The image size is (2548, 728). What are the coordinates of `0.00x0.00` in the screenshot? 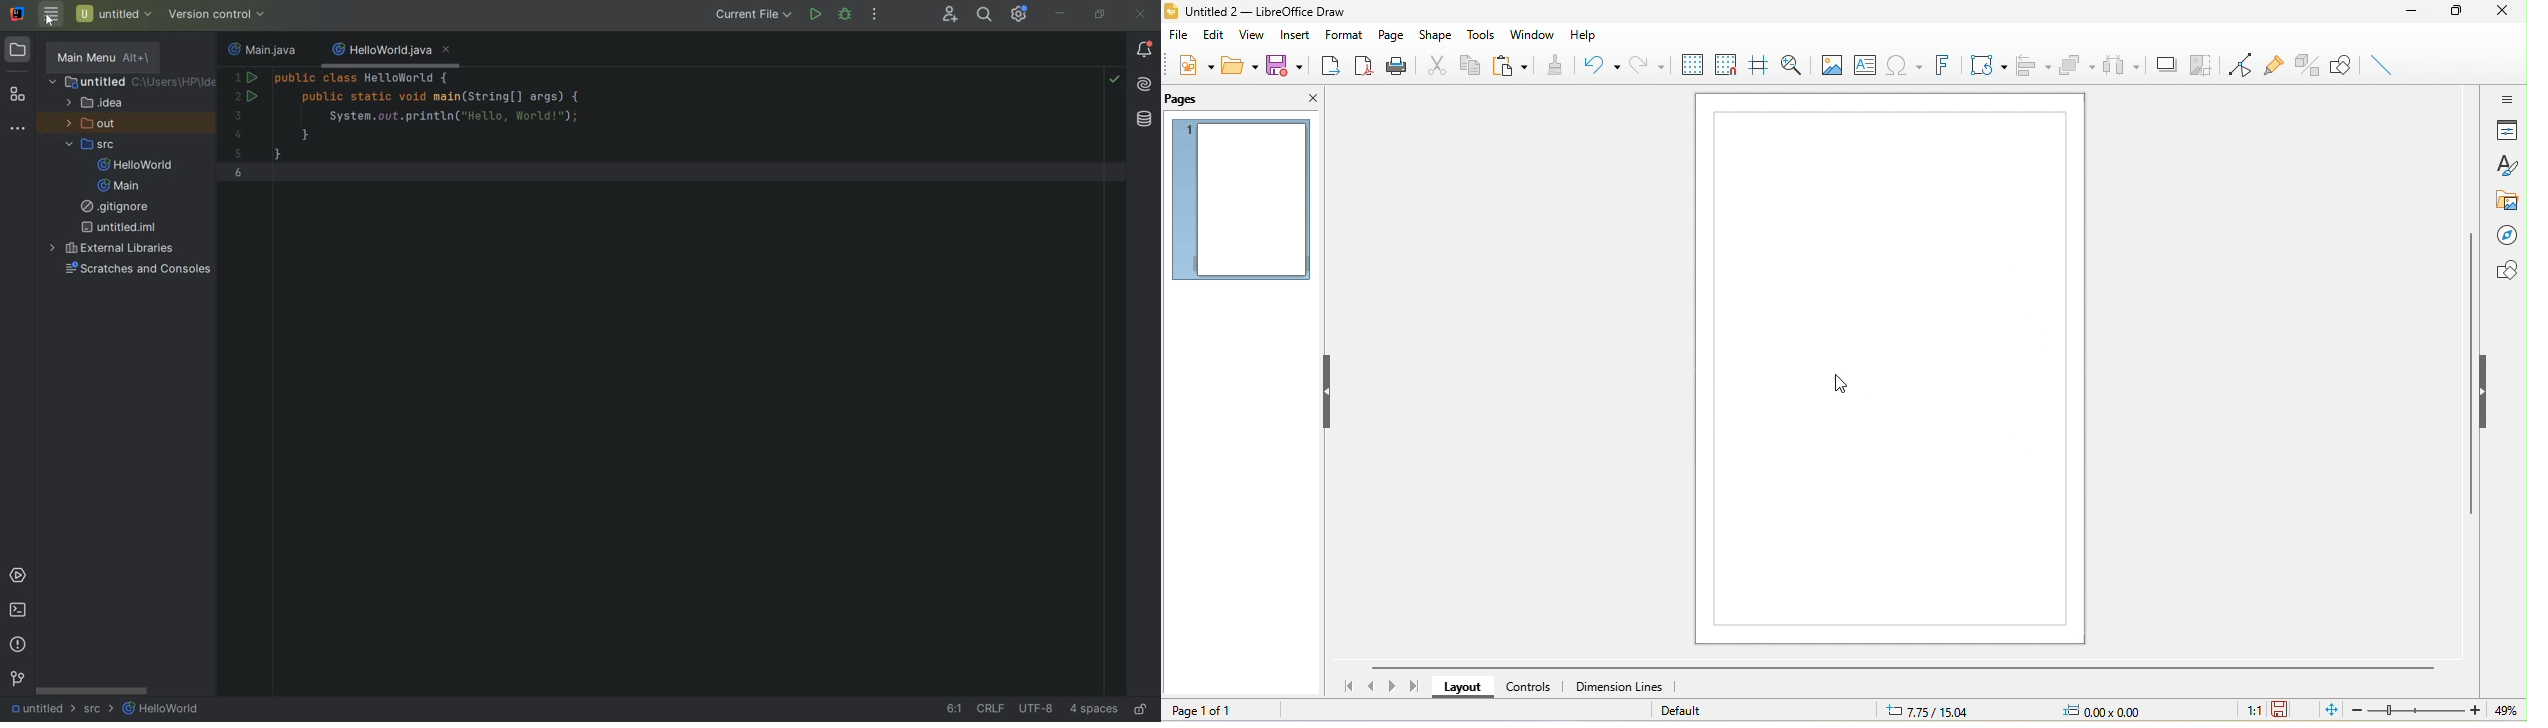 It's located at (2091, 708).